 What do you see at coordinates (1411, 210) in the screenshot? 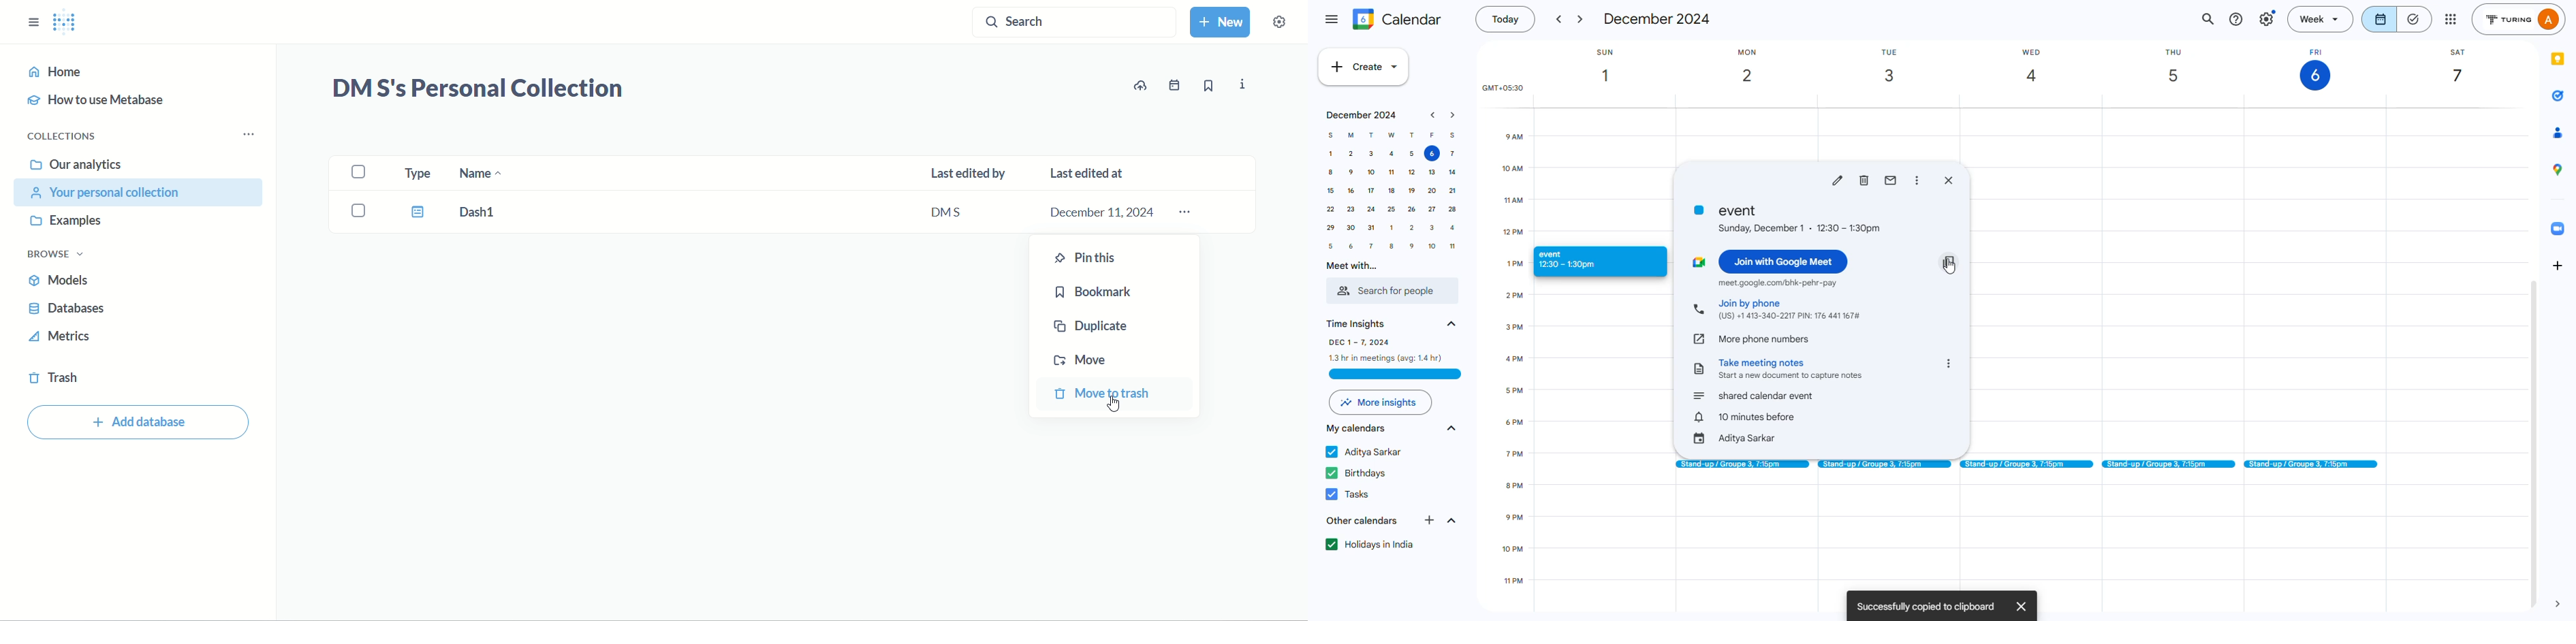
I see `26` at bounding box center [1411, 210].